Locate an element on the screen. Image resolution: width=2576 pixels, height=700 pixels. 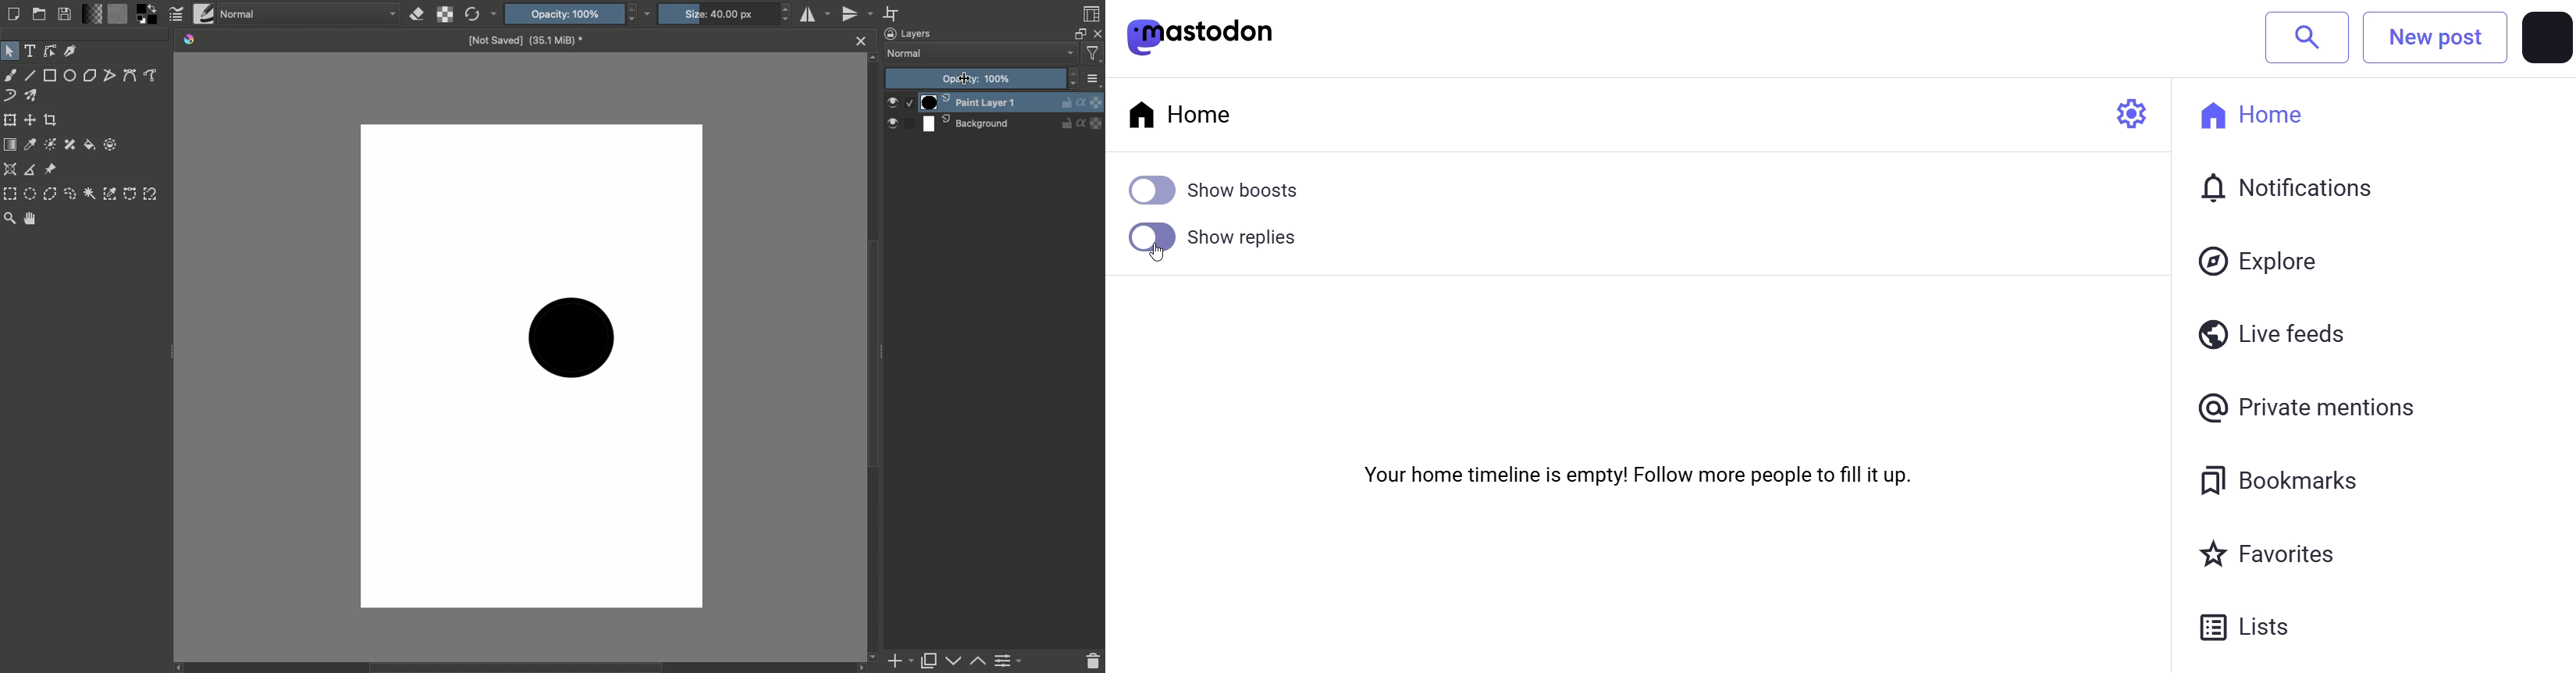
Scroll is located at coordinates (525, 668).